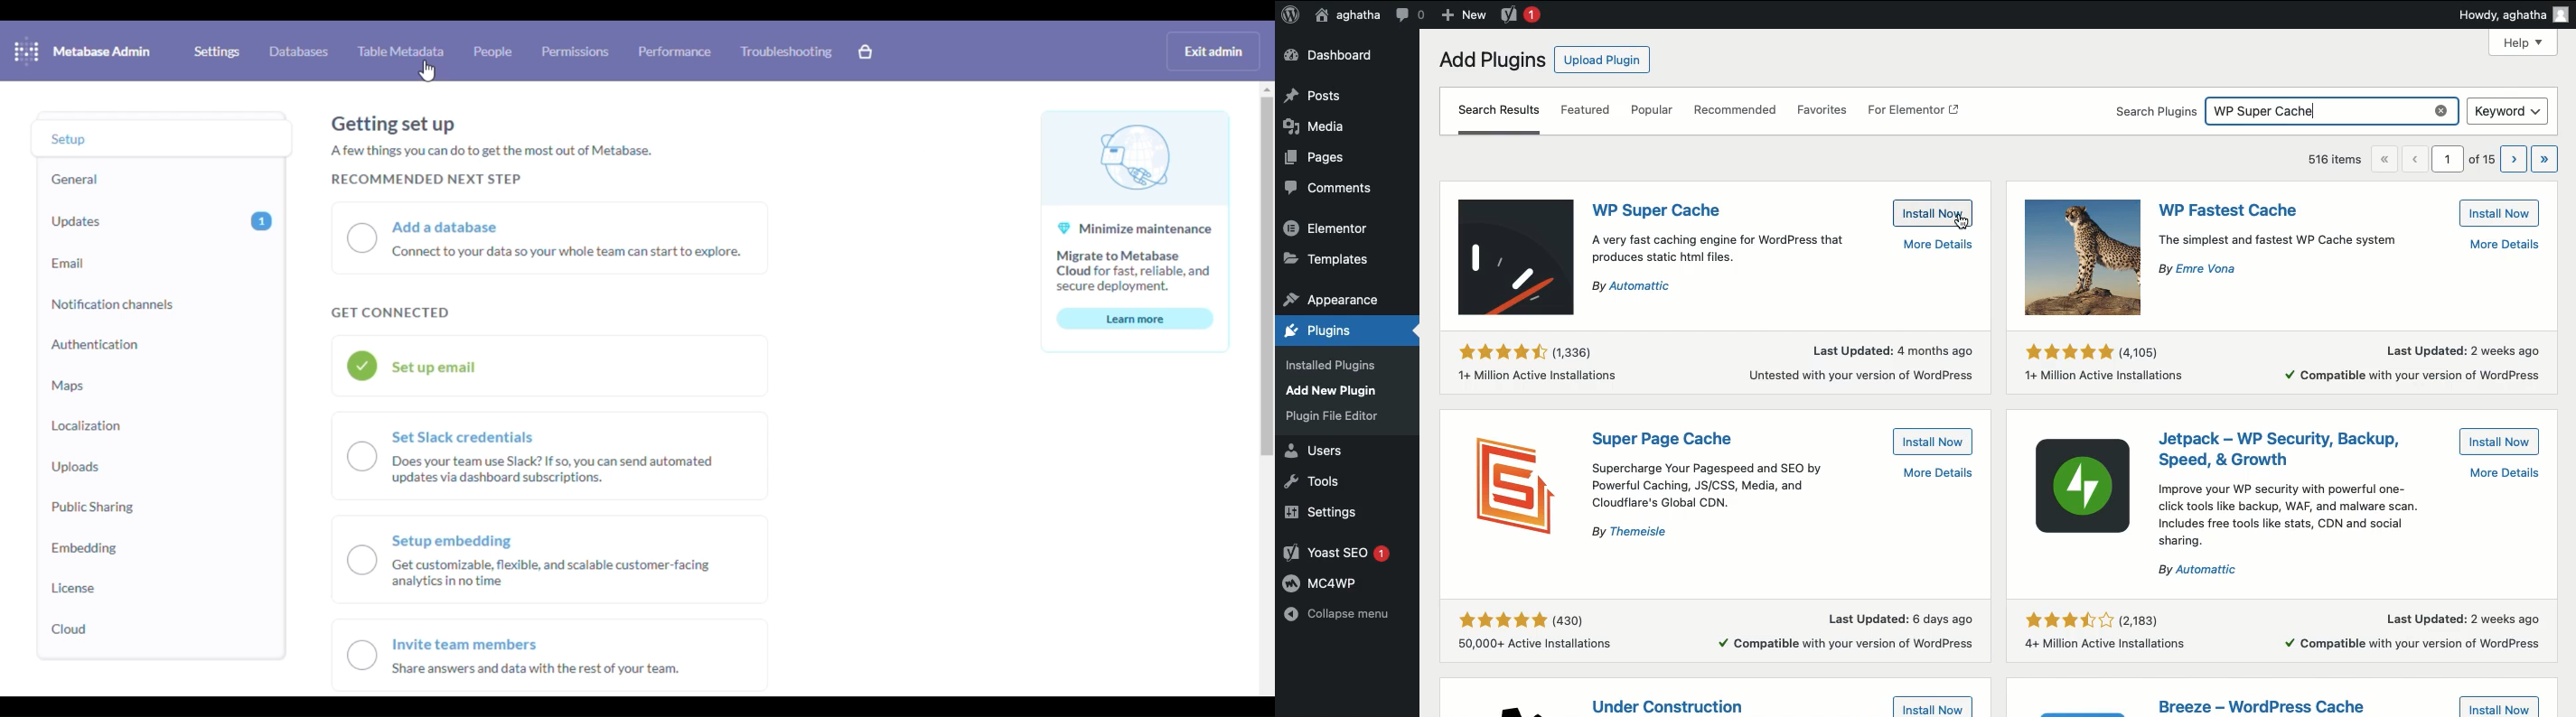  I want to click on table metadata, so click(401, 50).